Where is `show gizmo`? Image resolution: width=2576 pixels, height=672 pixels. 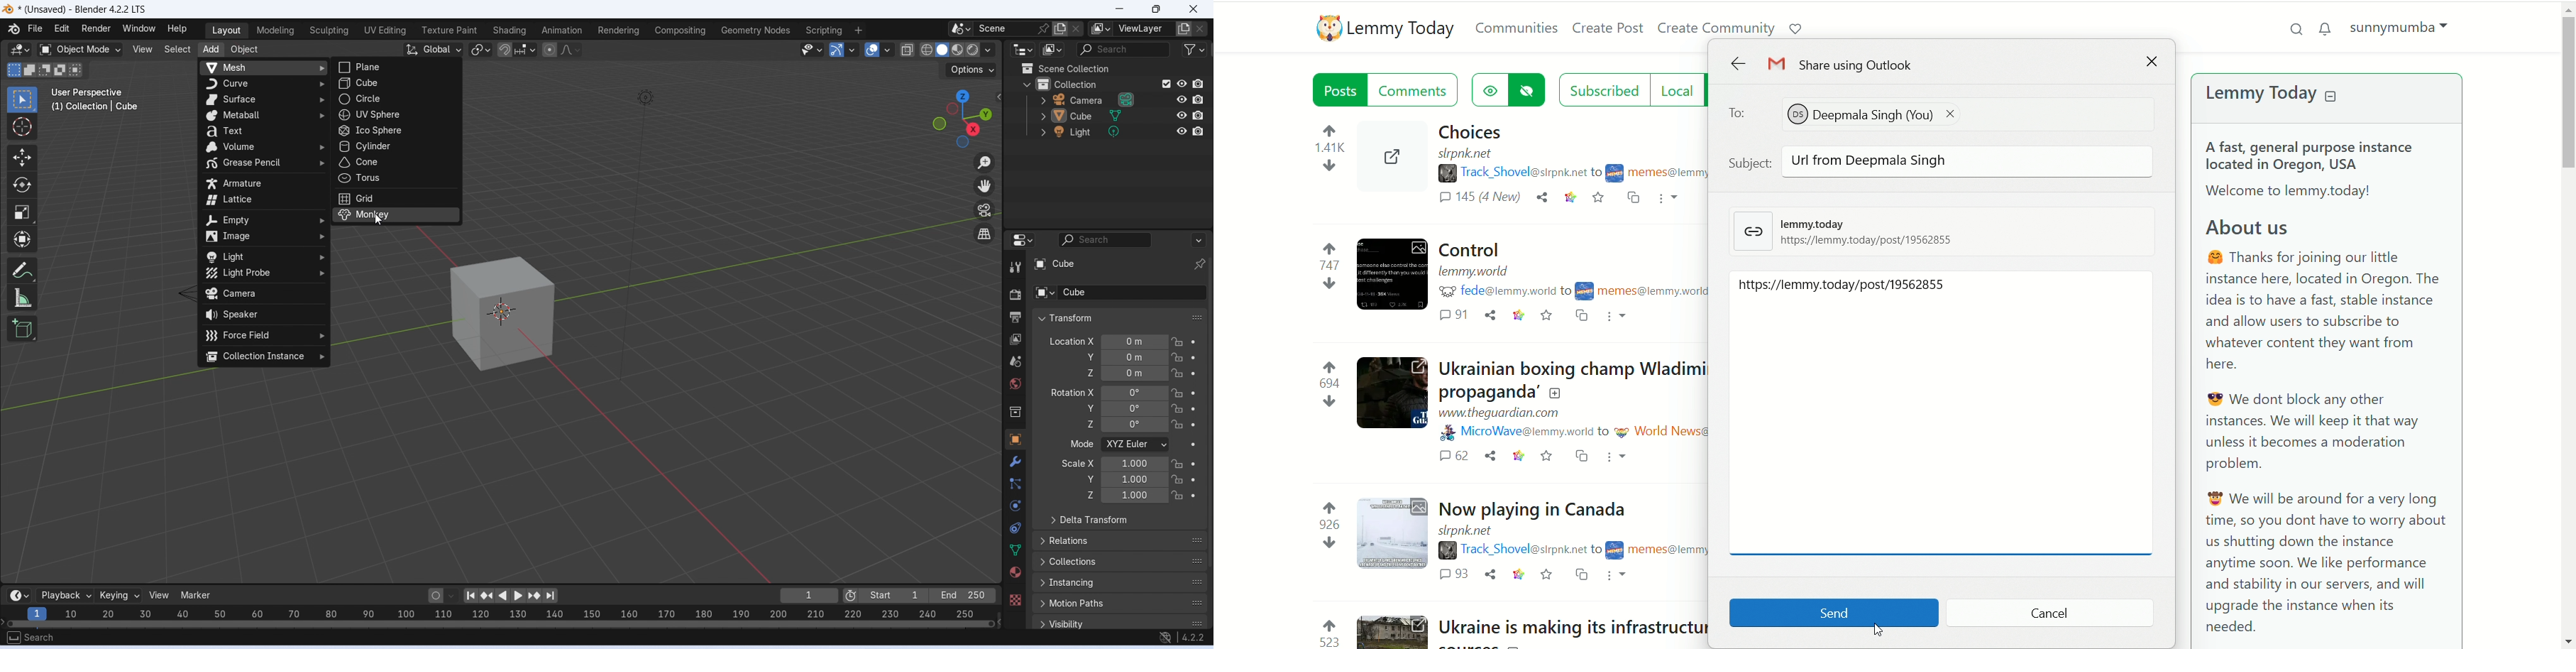 show gizmo is located at coordinates (837, 49).